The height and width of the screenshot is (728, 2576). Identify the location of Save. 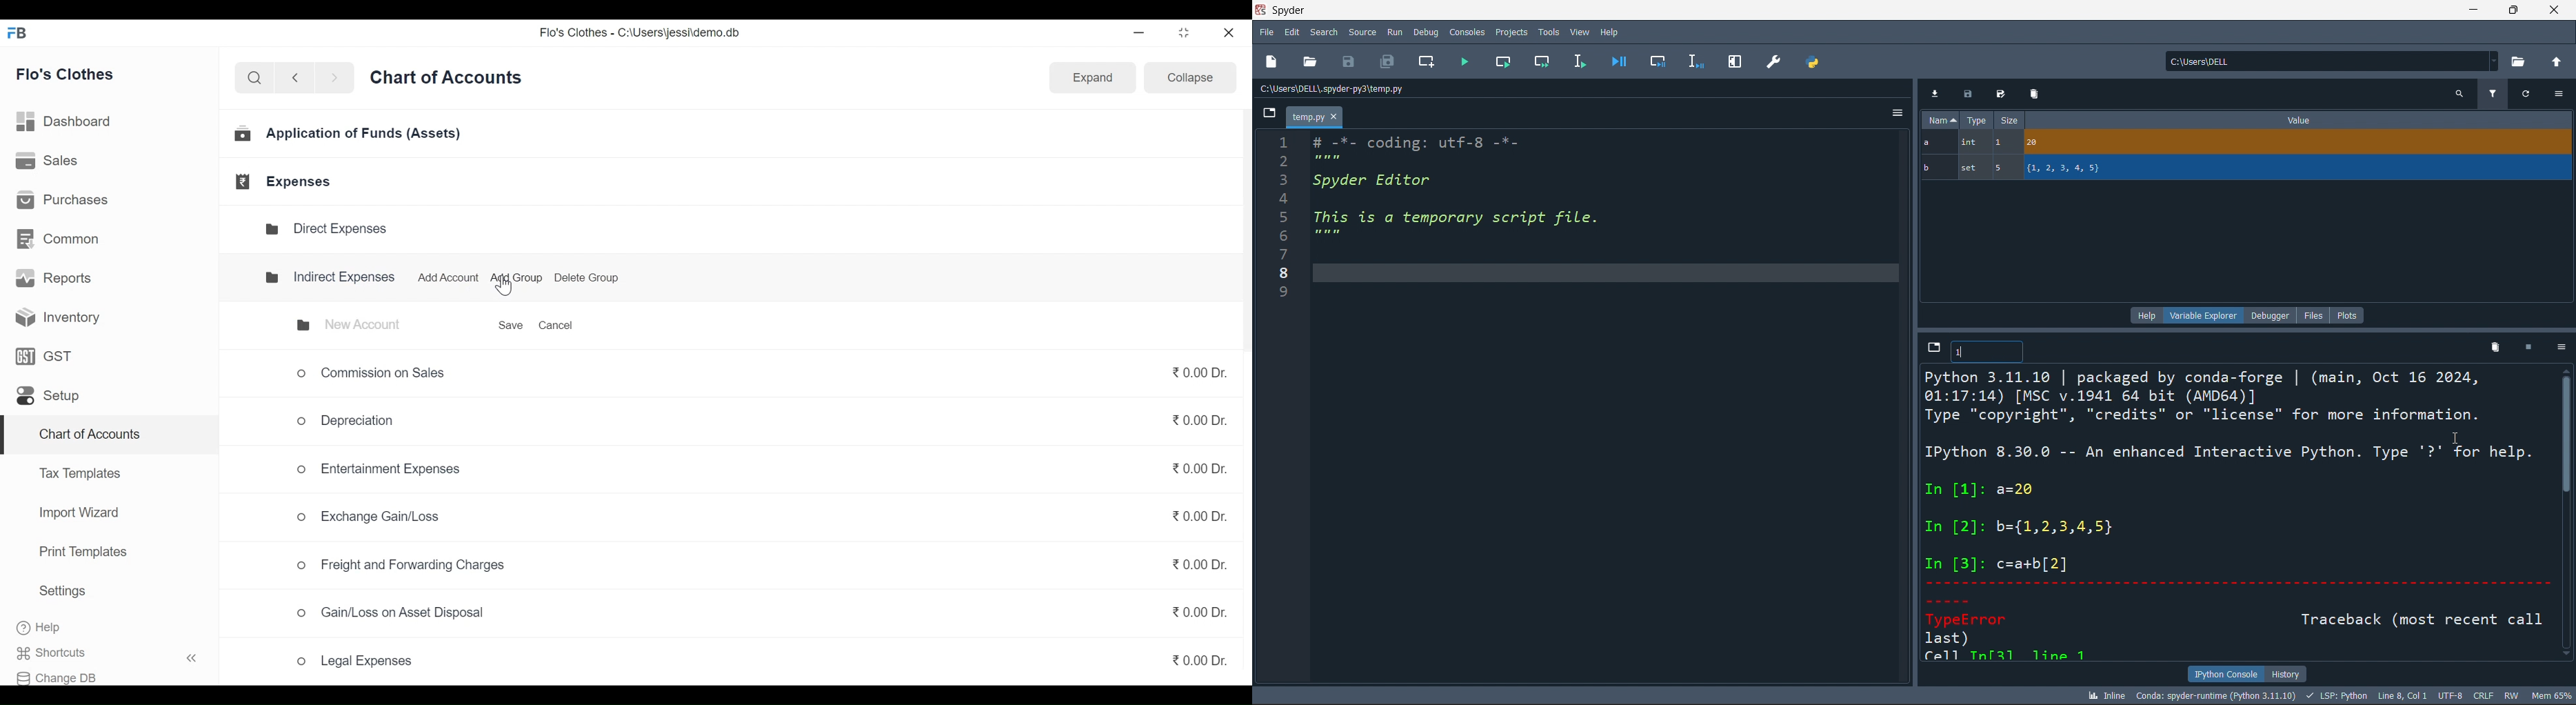
(506, 326).